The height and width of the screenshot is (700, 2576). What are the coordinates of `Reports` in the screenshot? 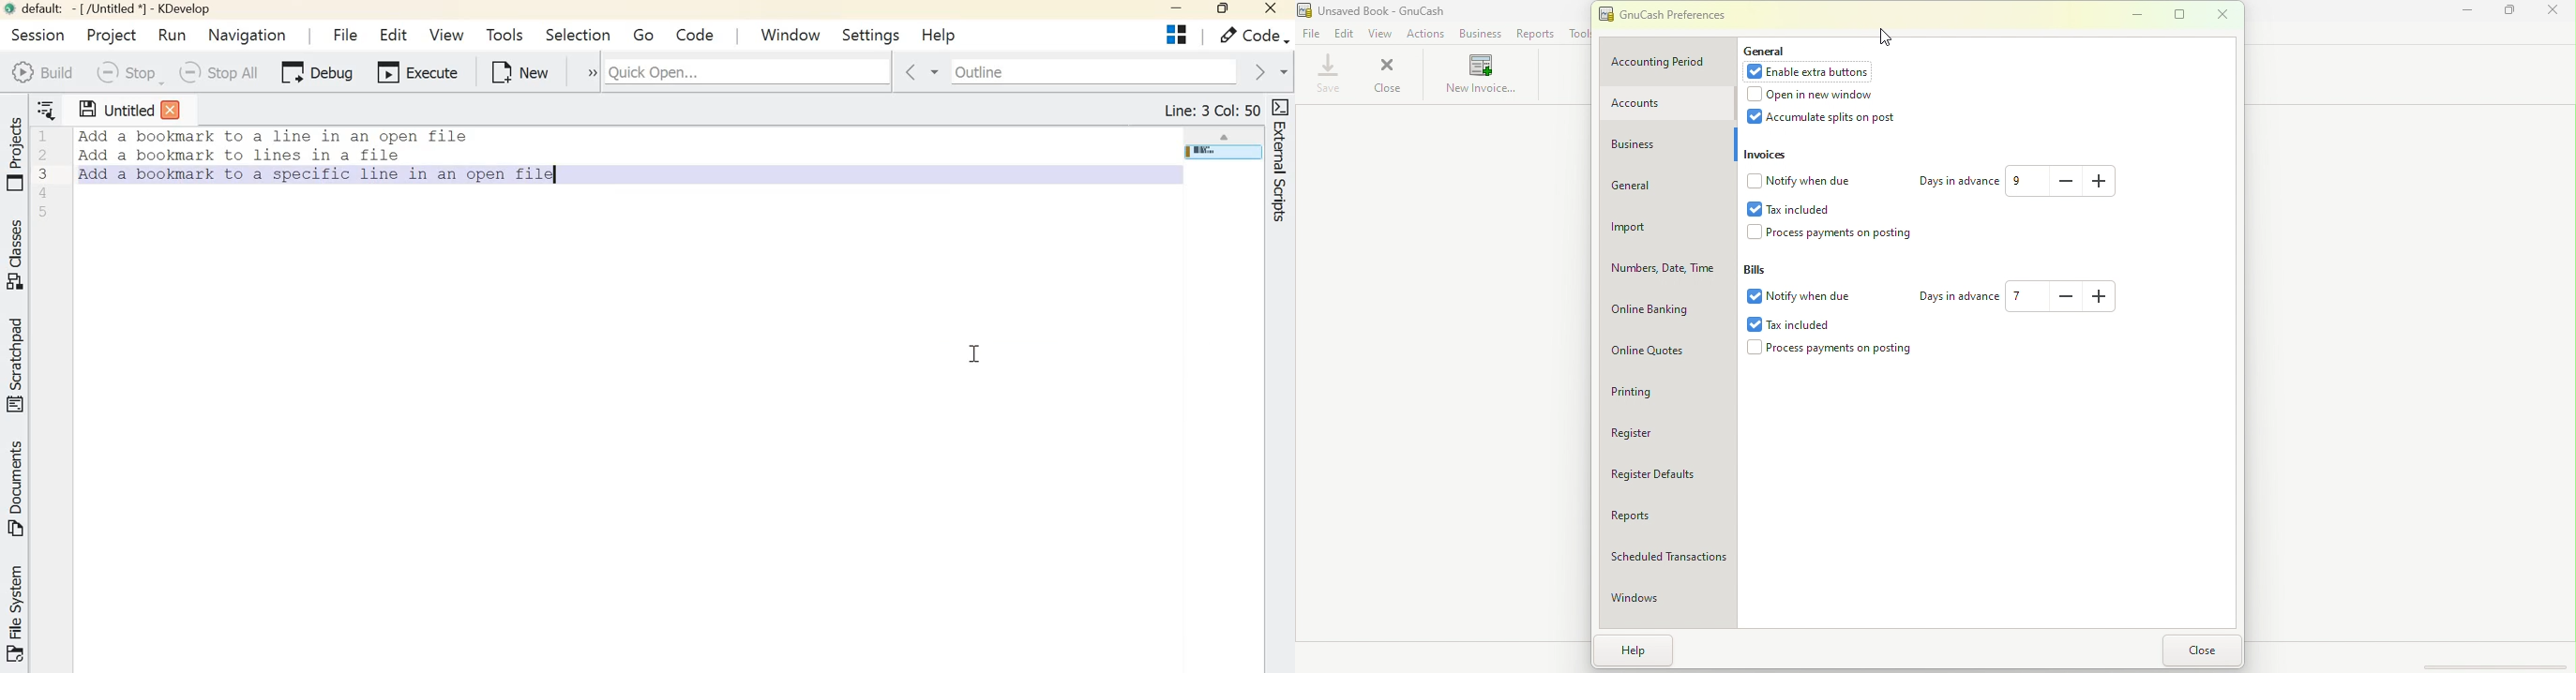 It's located at (1669, 514).